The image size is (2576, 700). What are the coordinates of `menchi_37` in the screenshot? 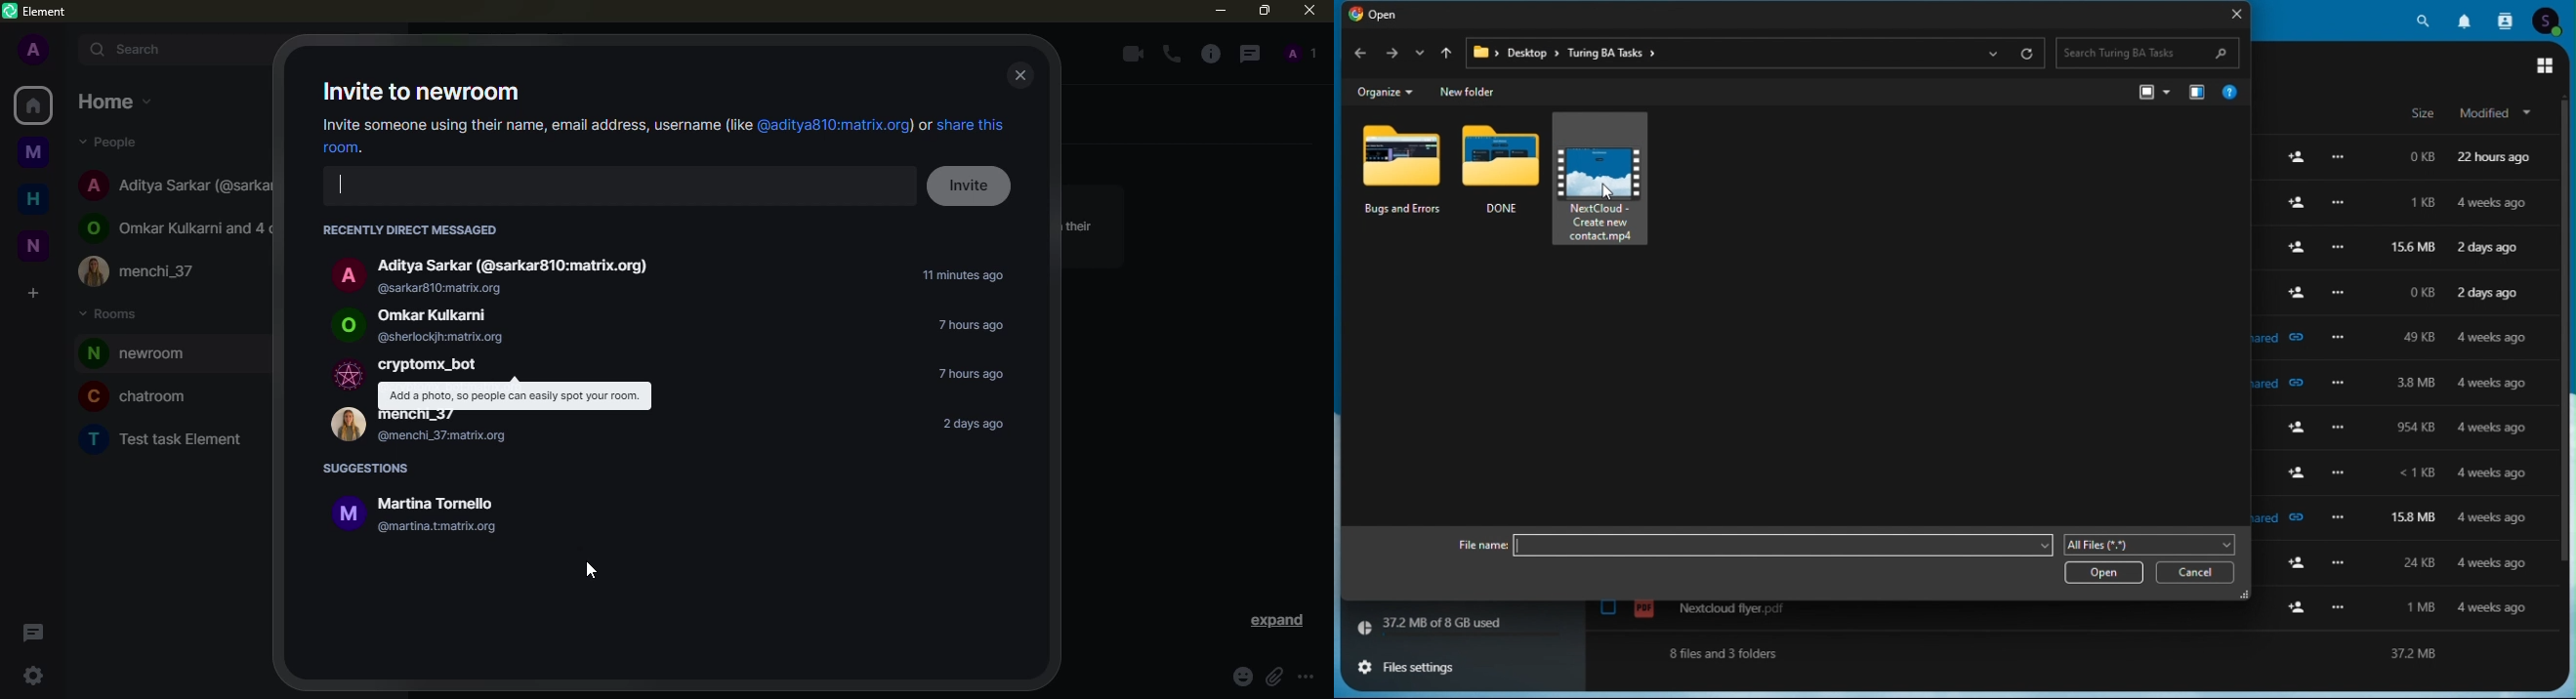 It's located at (137, 273).